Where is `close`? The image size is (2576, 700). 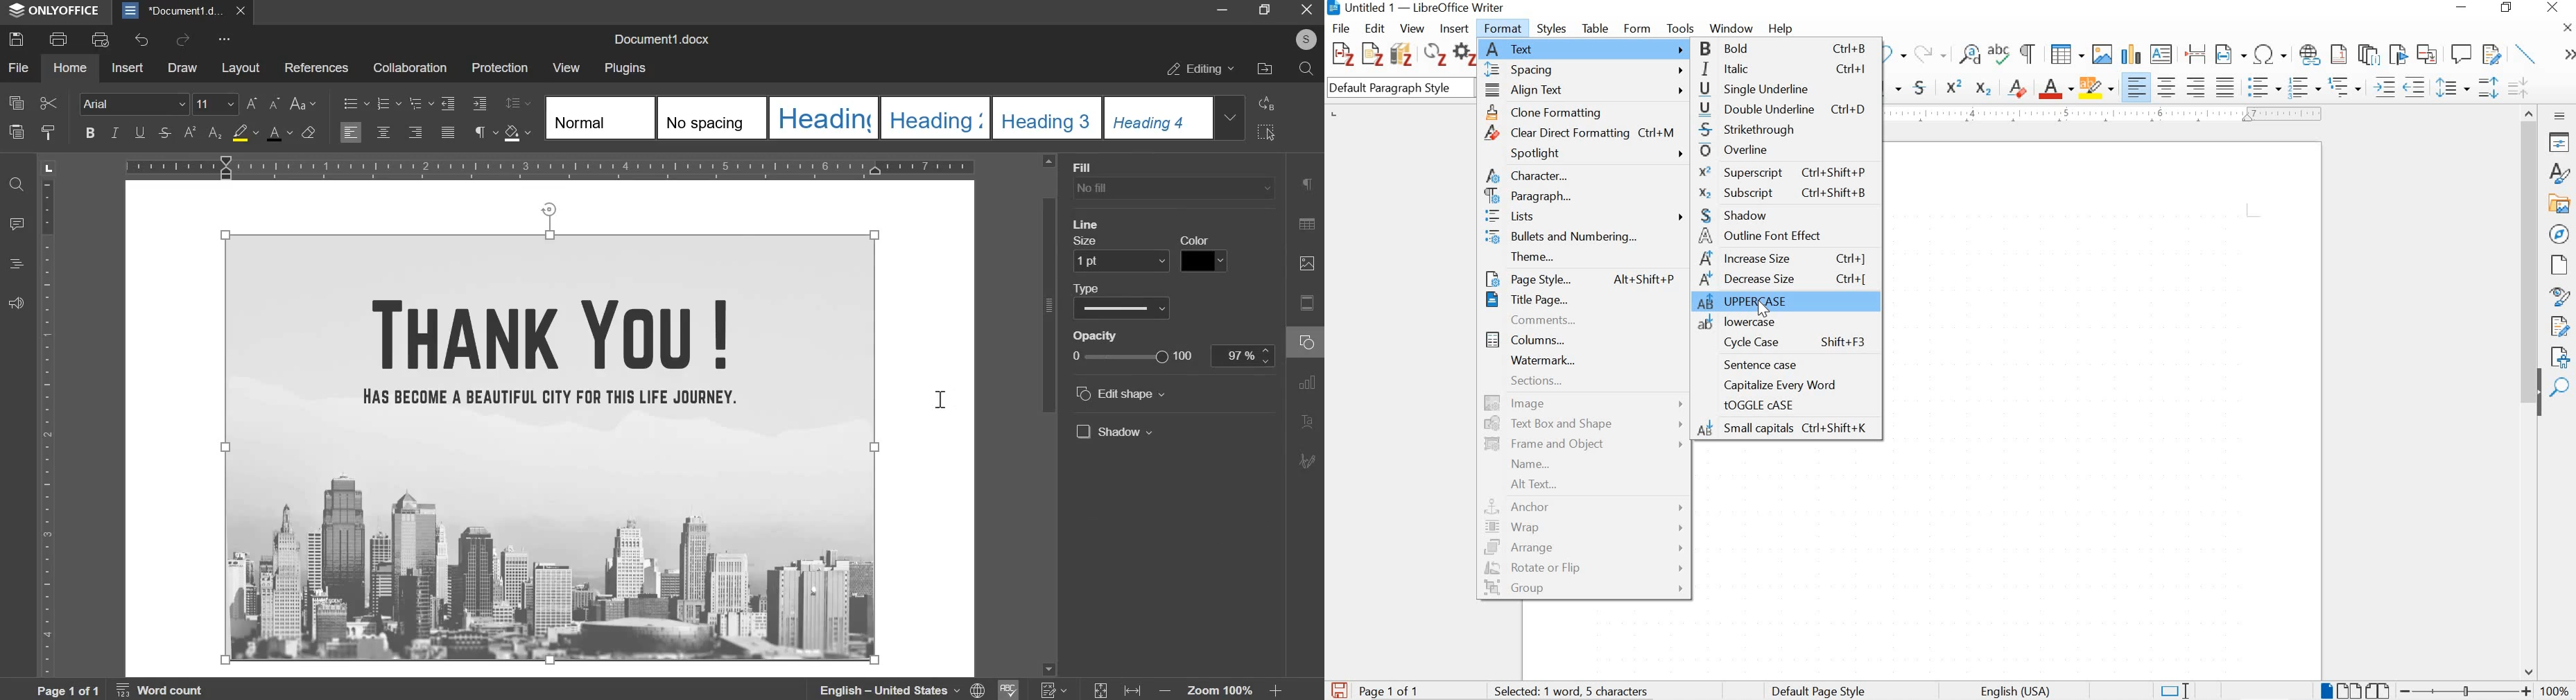 close is located at coordinates (1304, 10).